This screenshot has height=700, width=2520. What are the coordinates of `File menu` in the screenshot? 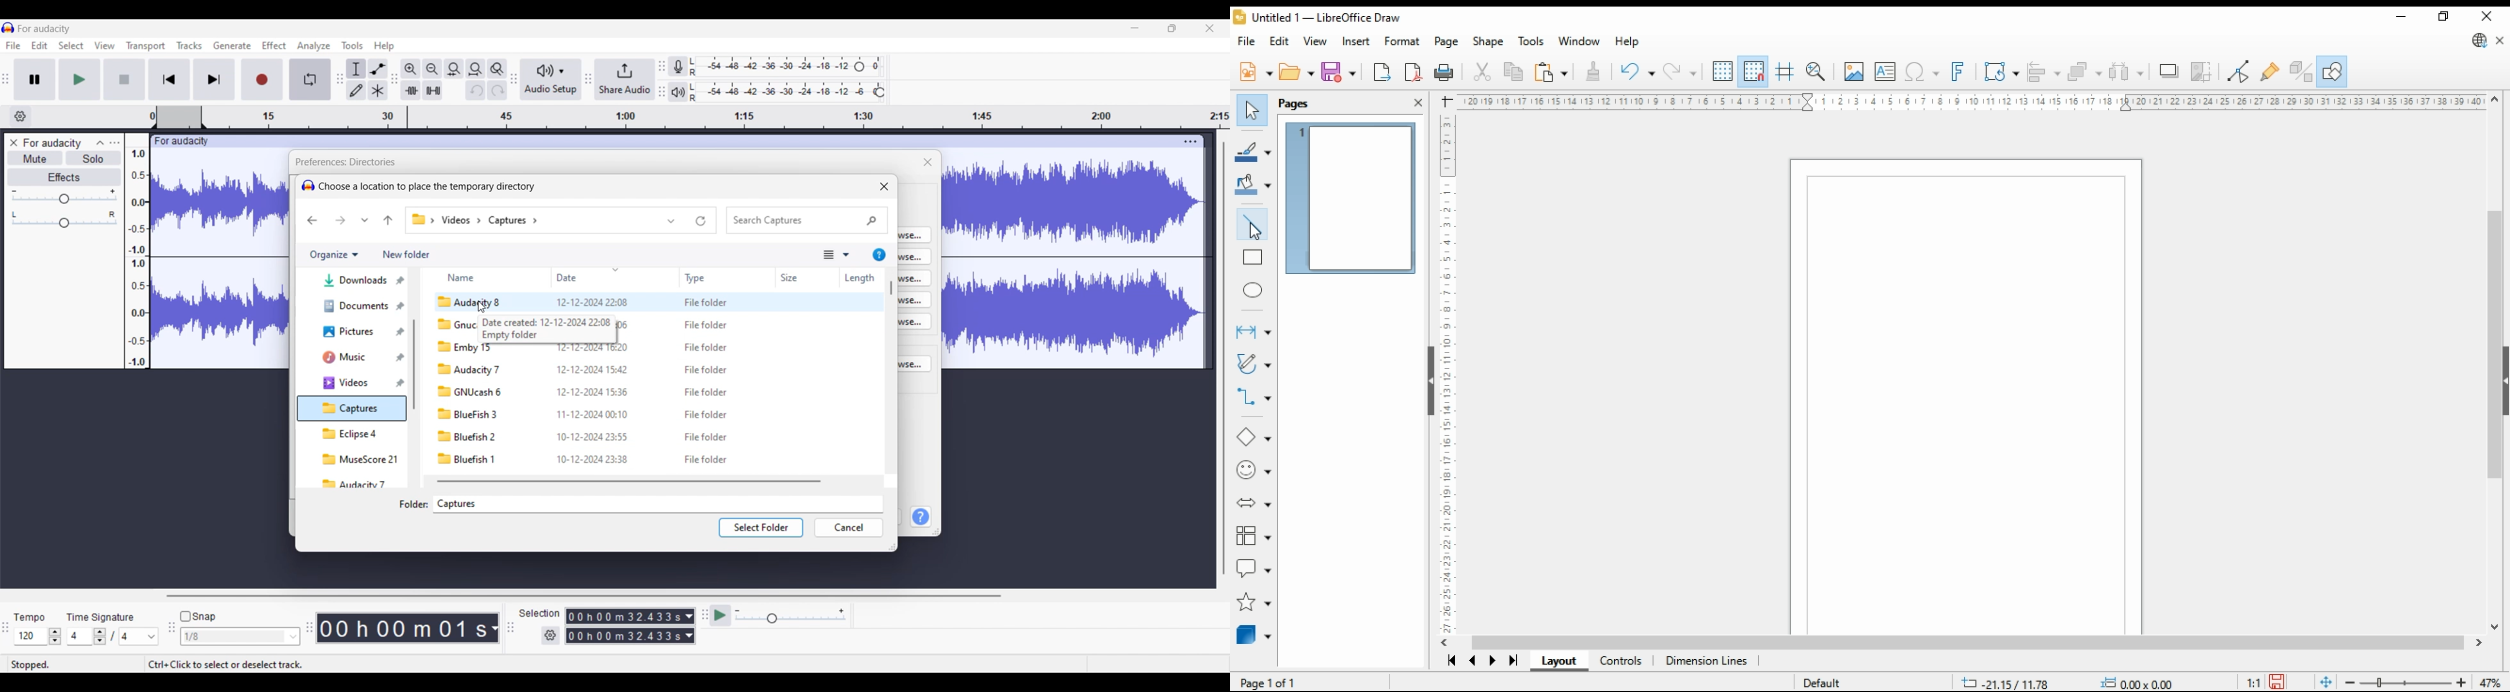 It's located at (13, 45).